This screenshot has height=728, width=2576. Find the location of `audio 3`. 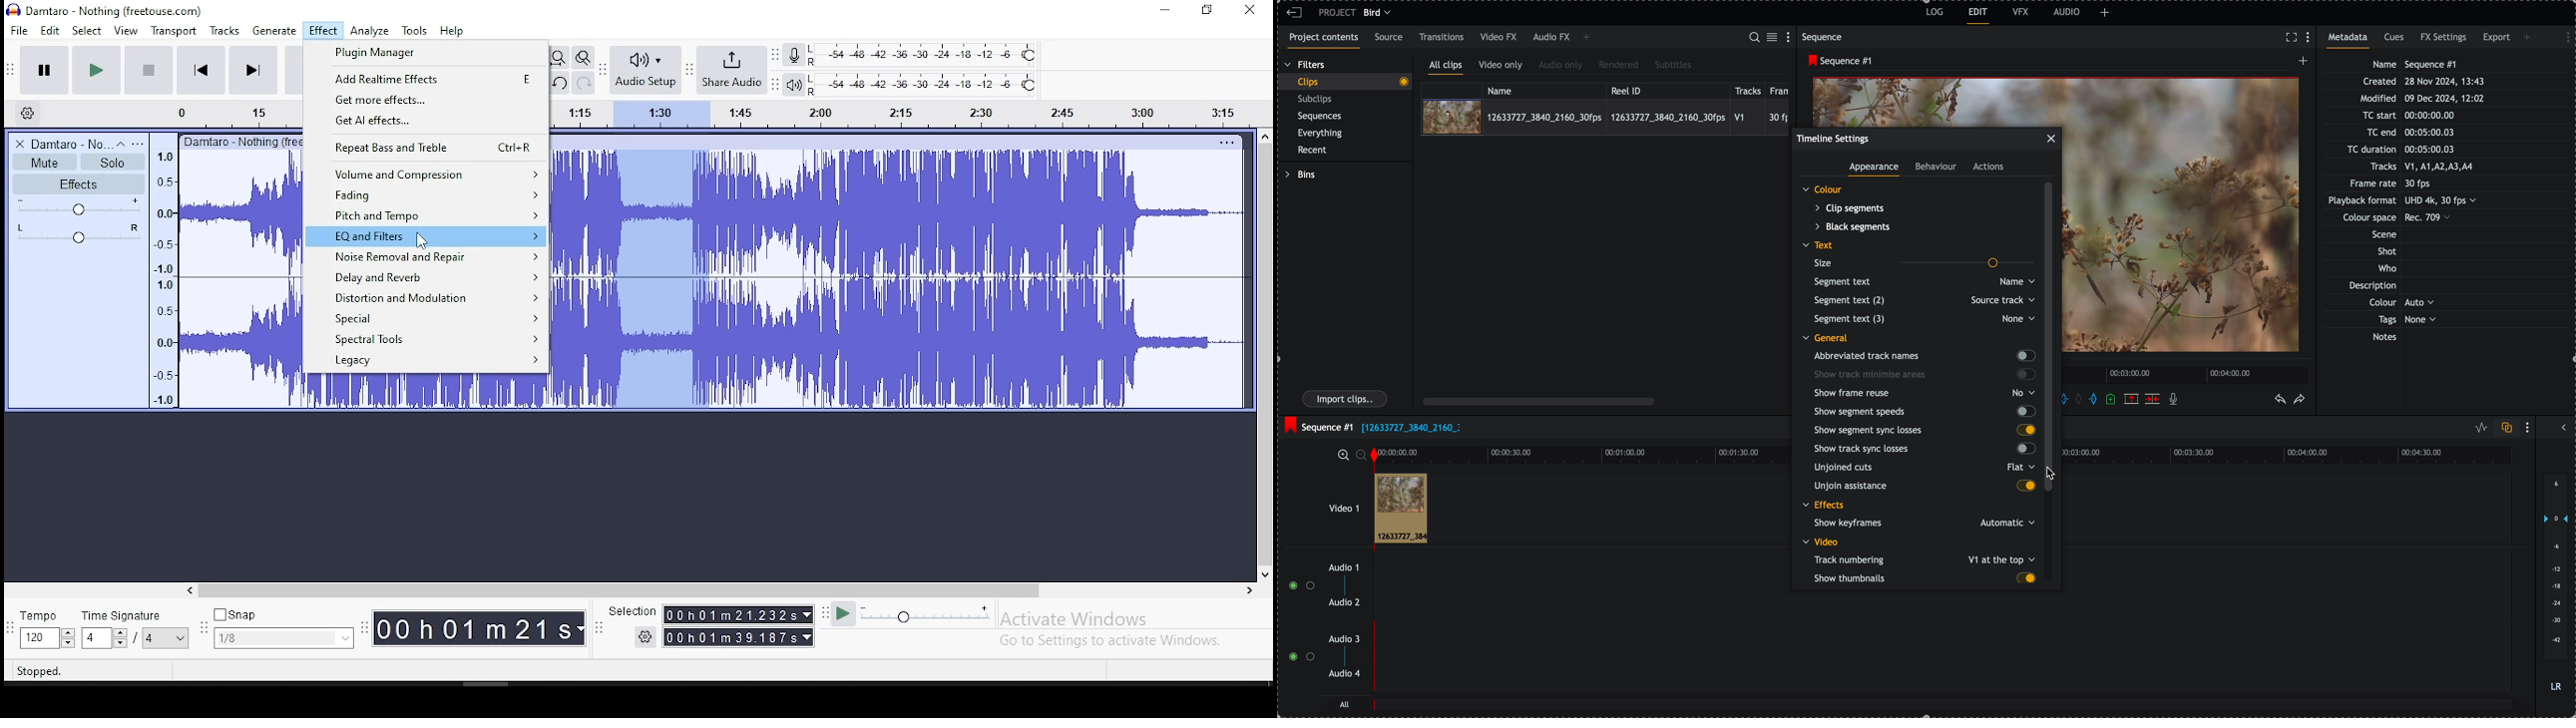

audio 3 is located at coordinates (1347, 640).